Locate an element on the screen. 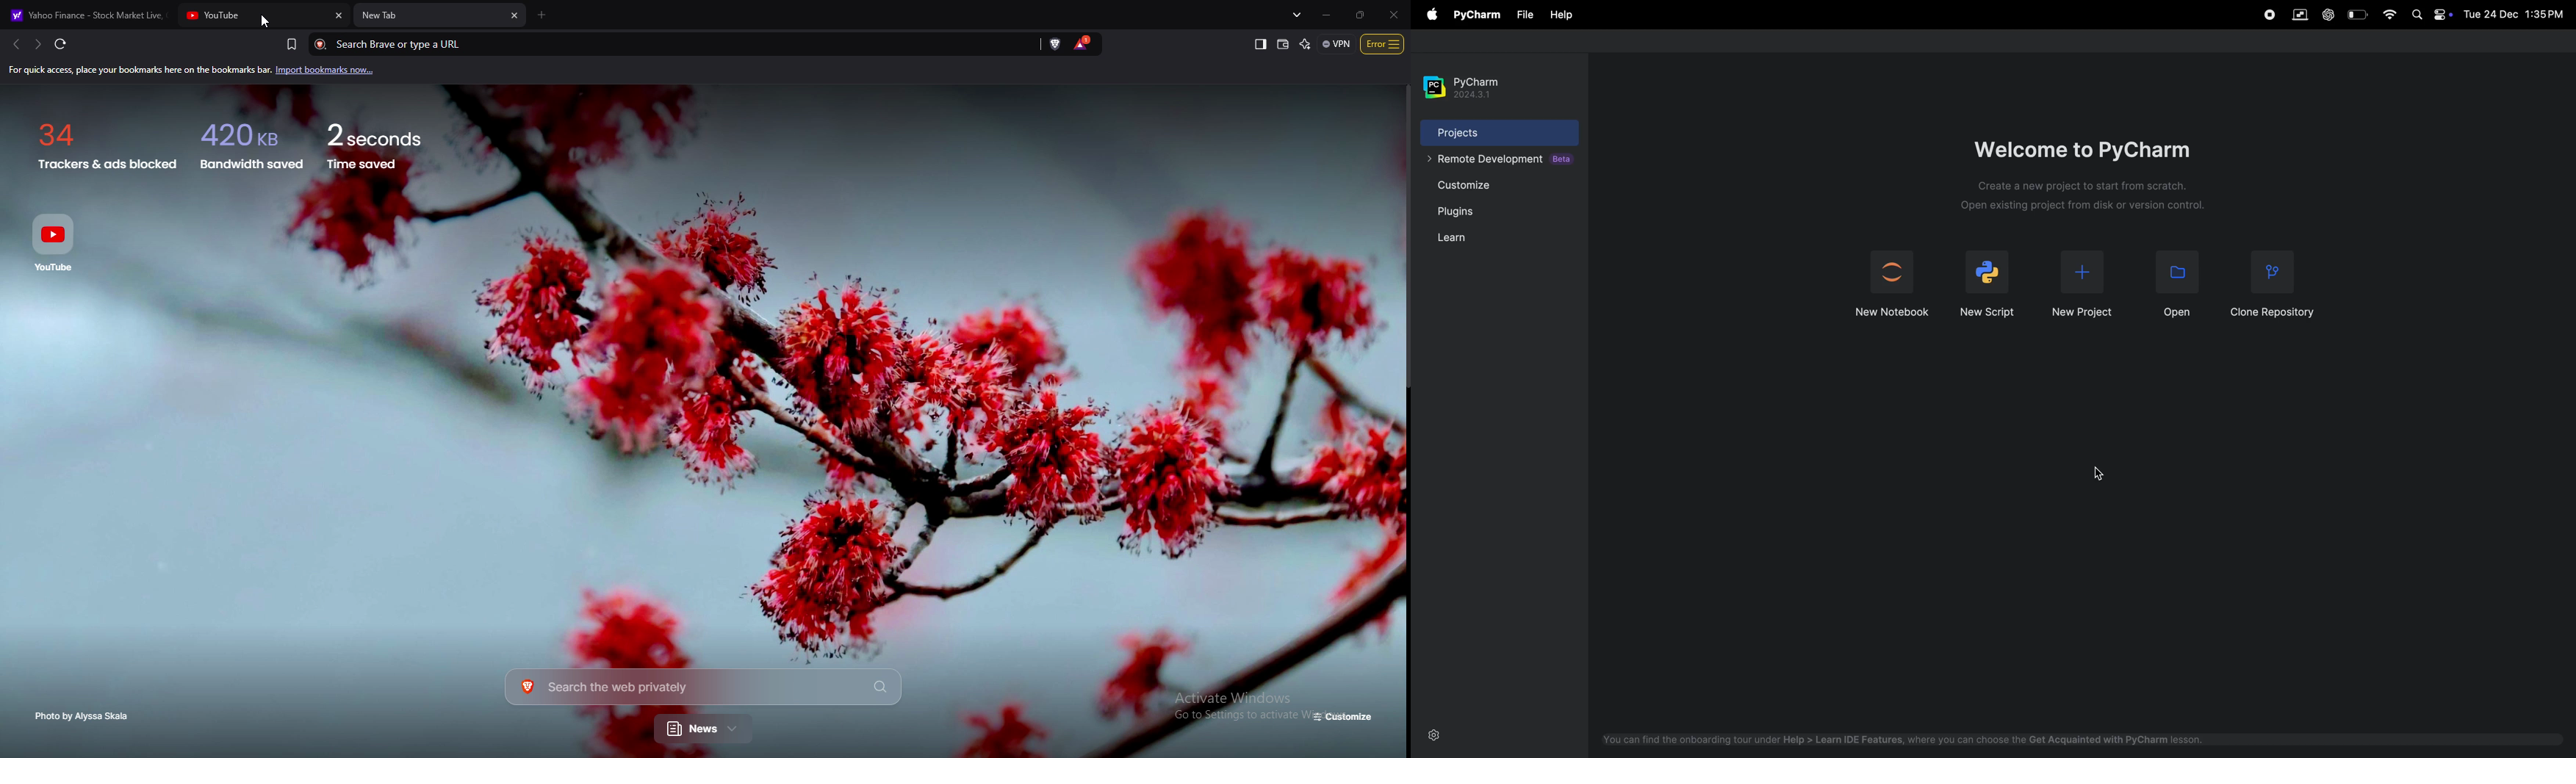  jupyter notebook is located at coordinates (1894, 285).